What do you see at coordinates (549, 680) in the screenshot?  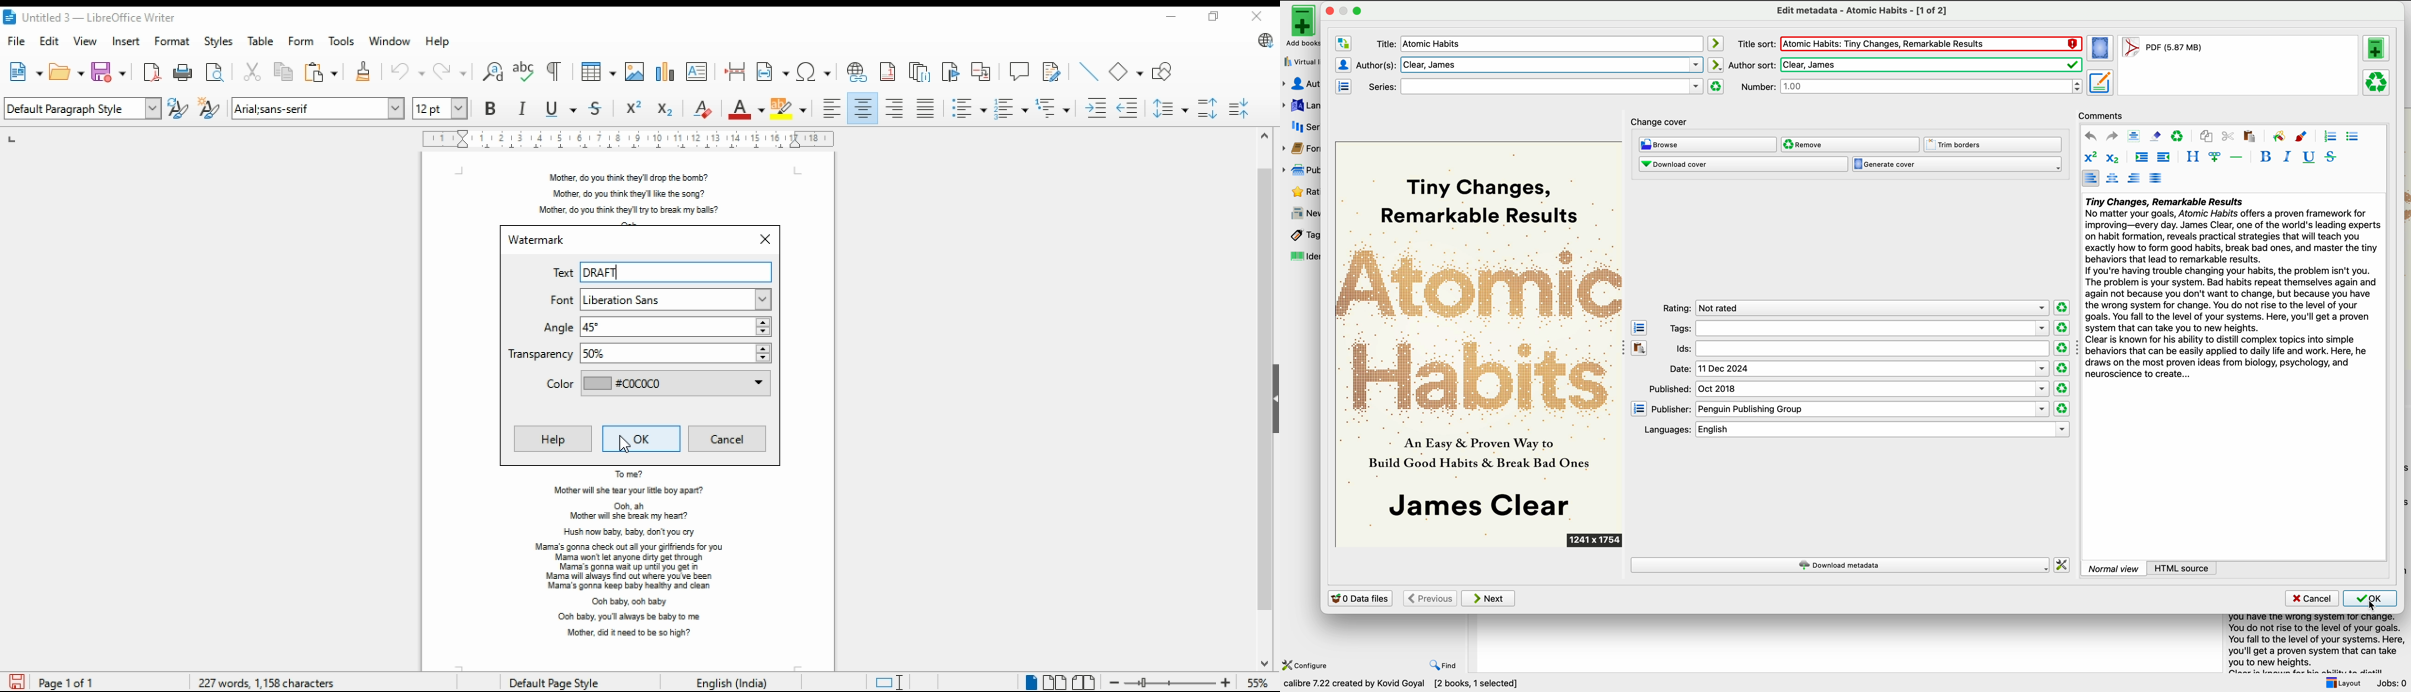 I see `page style` at bounding box center [549, 680].